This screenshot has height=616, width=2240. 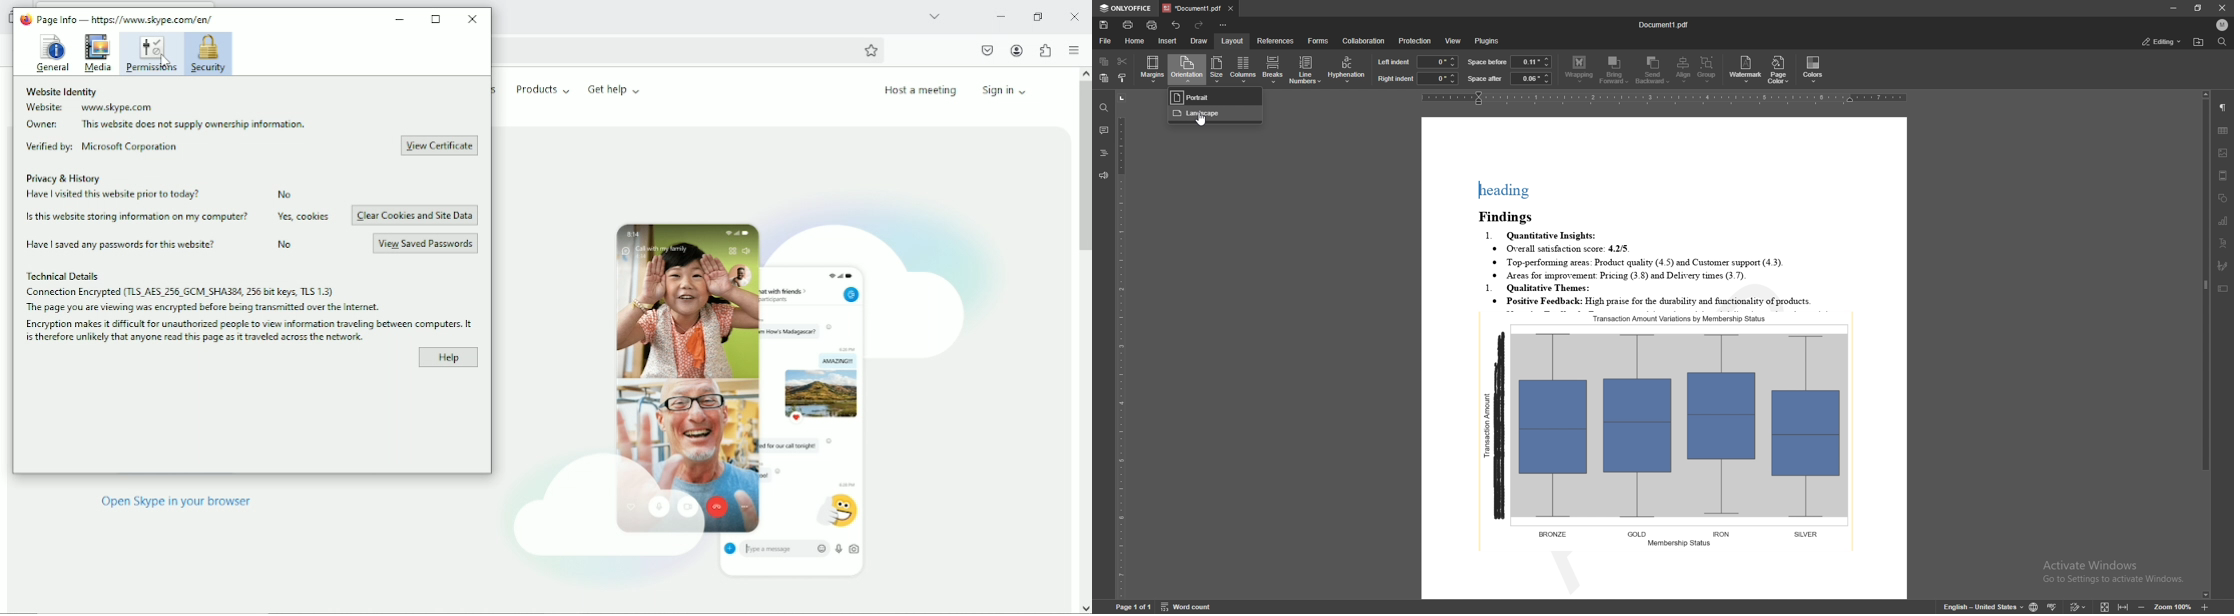 What do you see at coordinates (2206, 345) in the screenshot?
I see `scroll bar` at bounding box center [2206, 345].